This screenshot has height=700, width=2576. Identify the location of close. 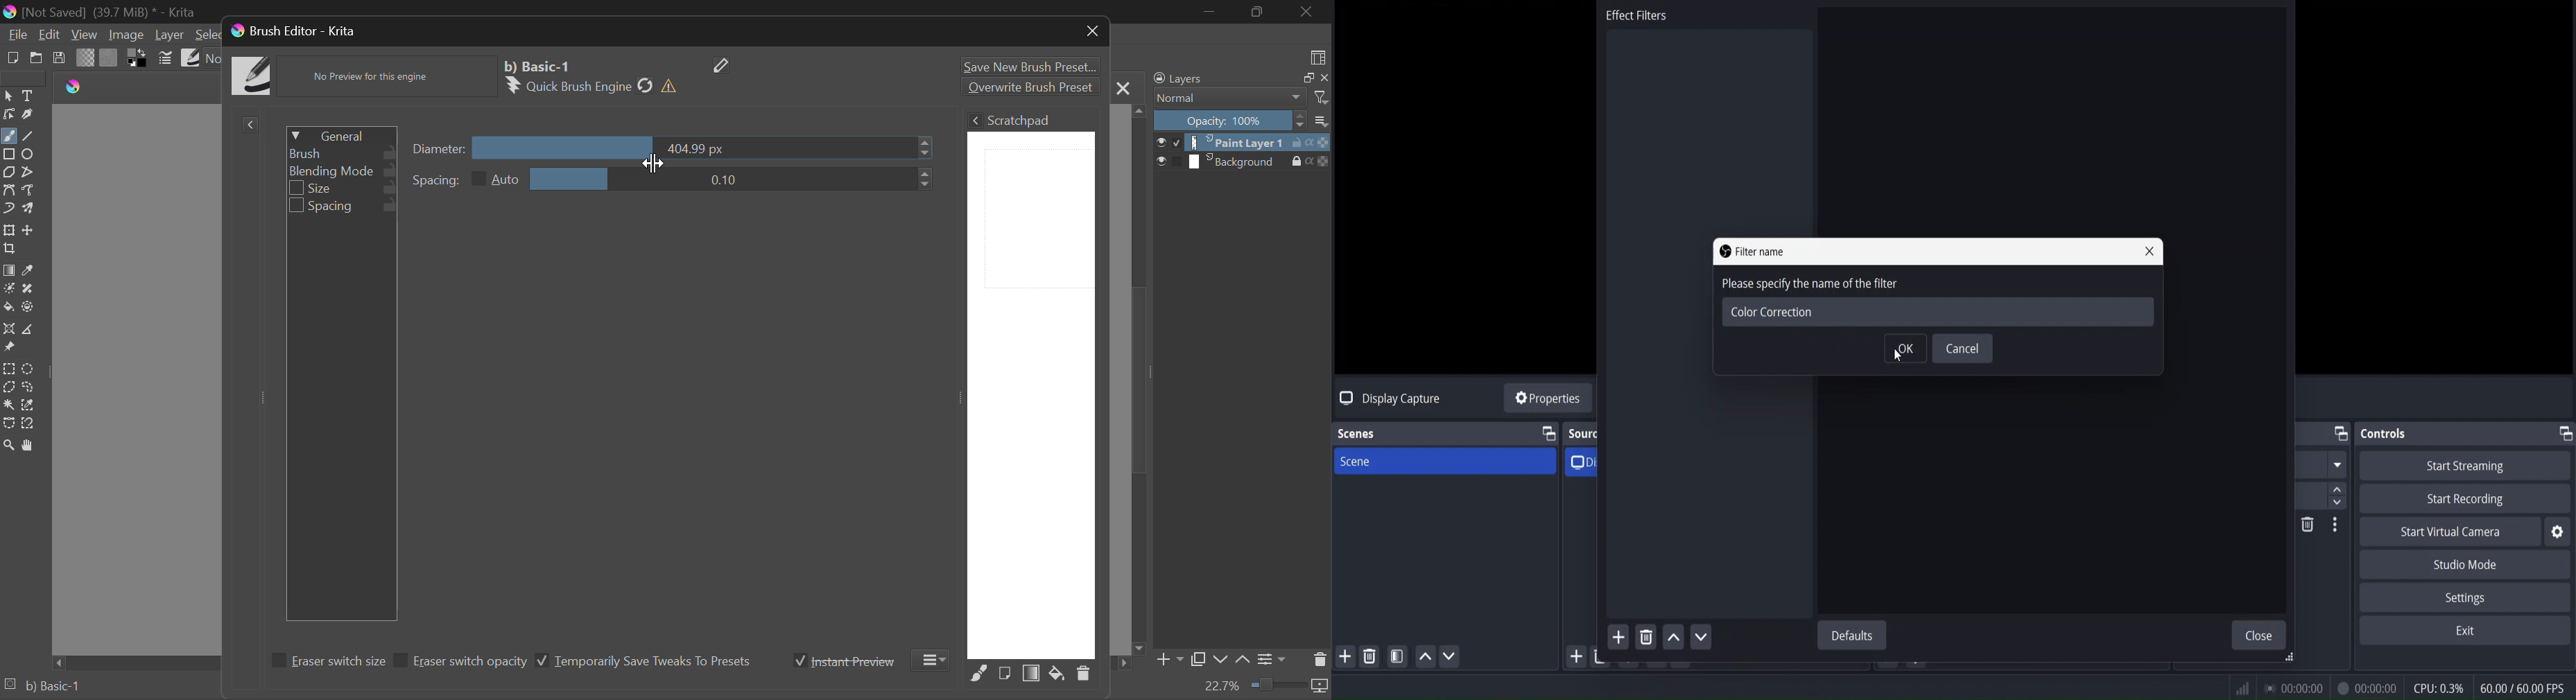
(2262, 635).